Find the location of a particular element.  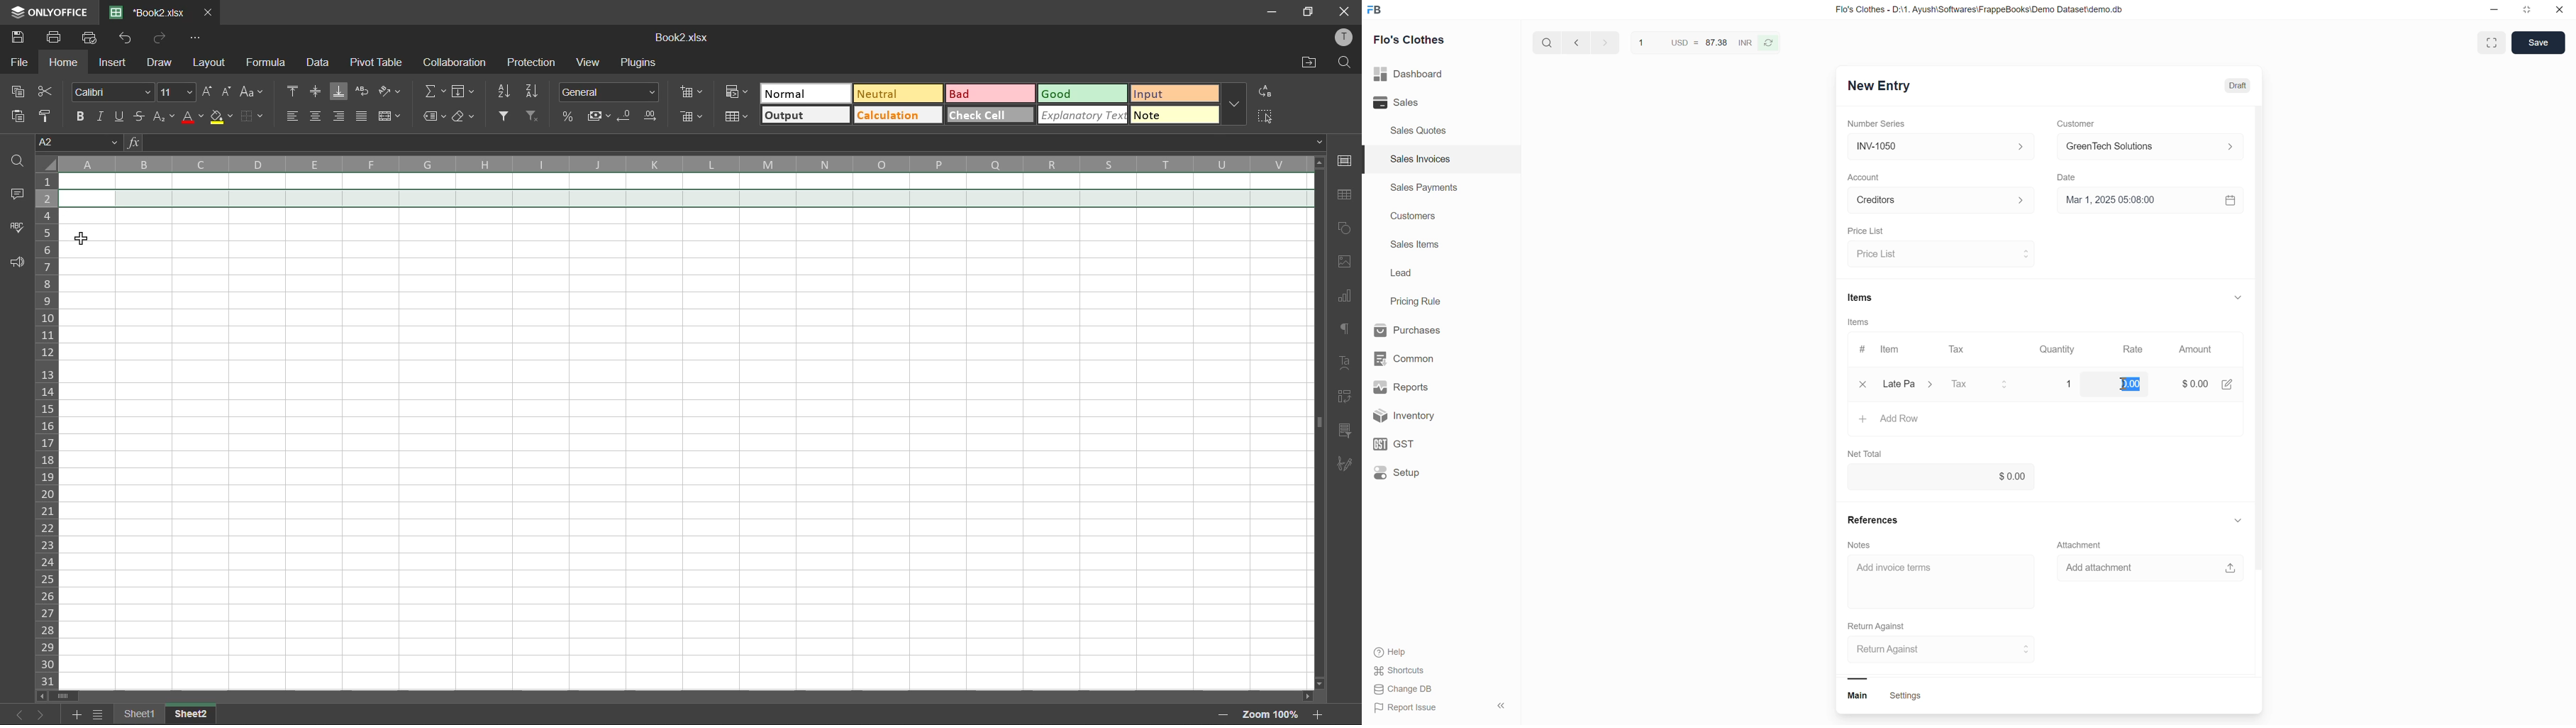

Return Against is located at coordinates (1884, 625).